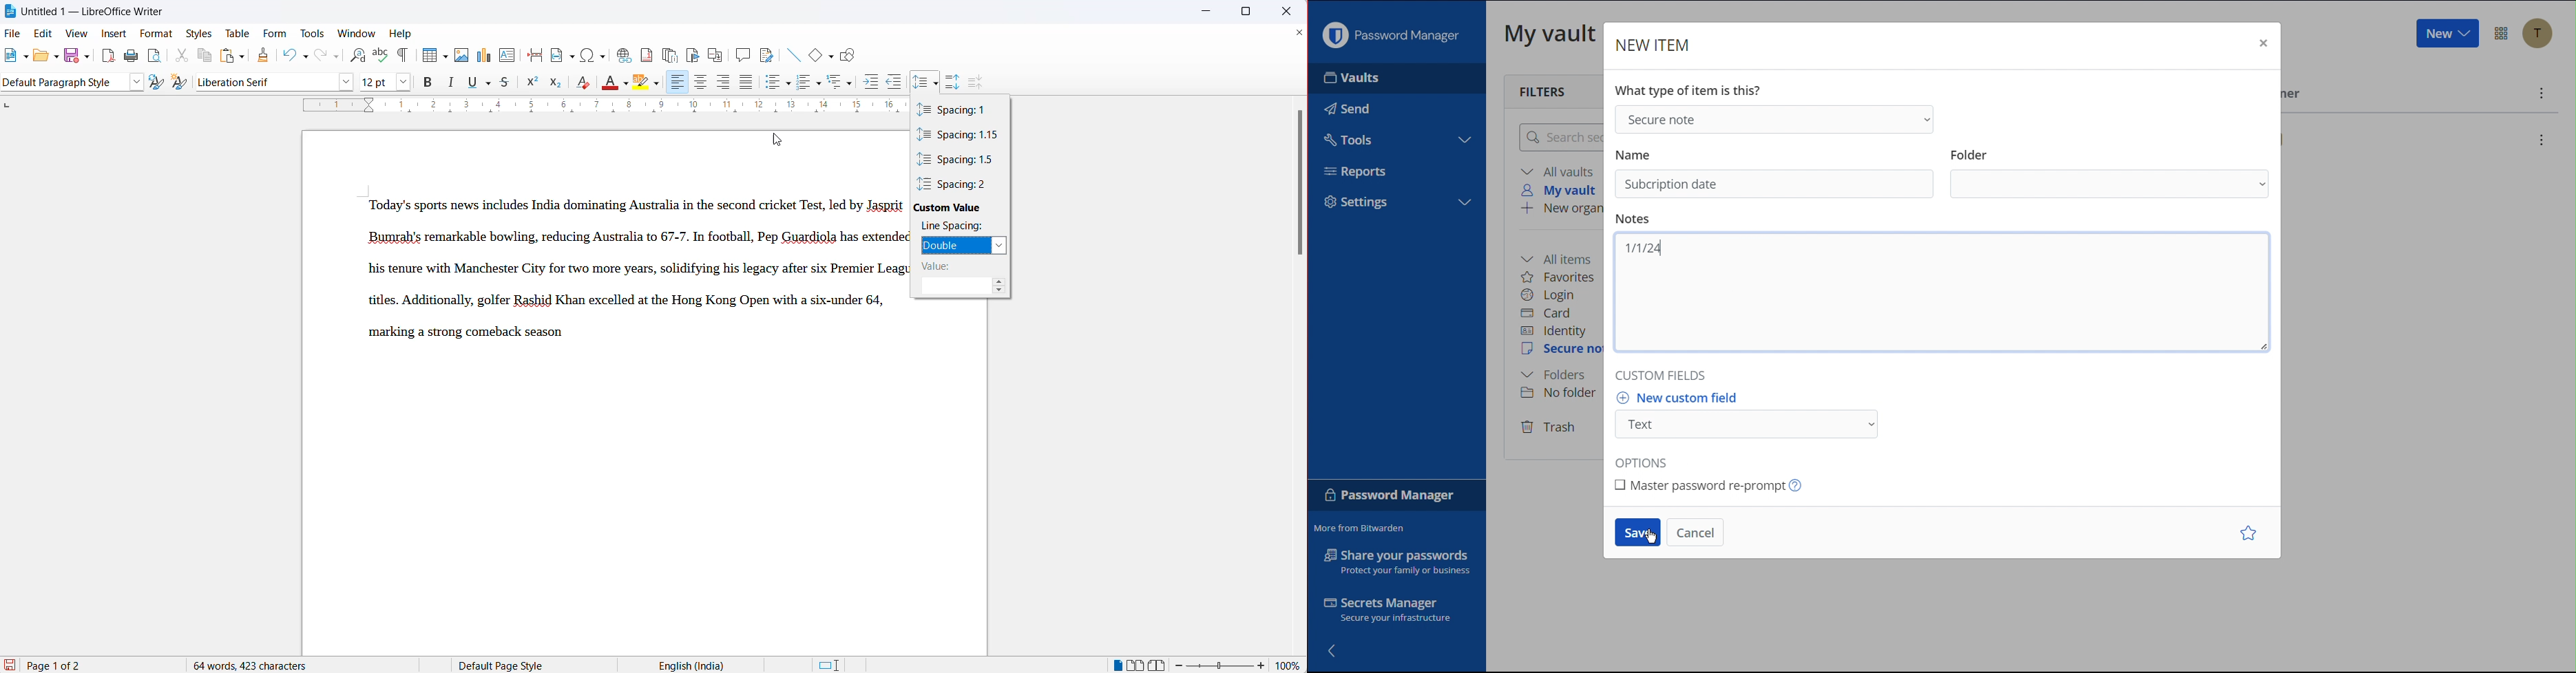 The image size is (2576, 700). What do you see at coordinates (596, 109) in the screenshot?
I see `scaling` at bounding box center [596, 109].